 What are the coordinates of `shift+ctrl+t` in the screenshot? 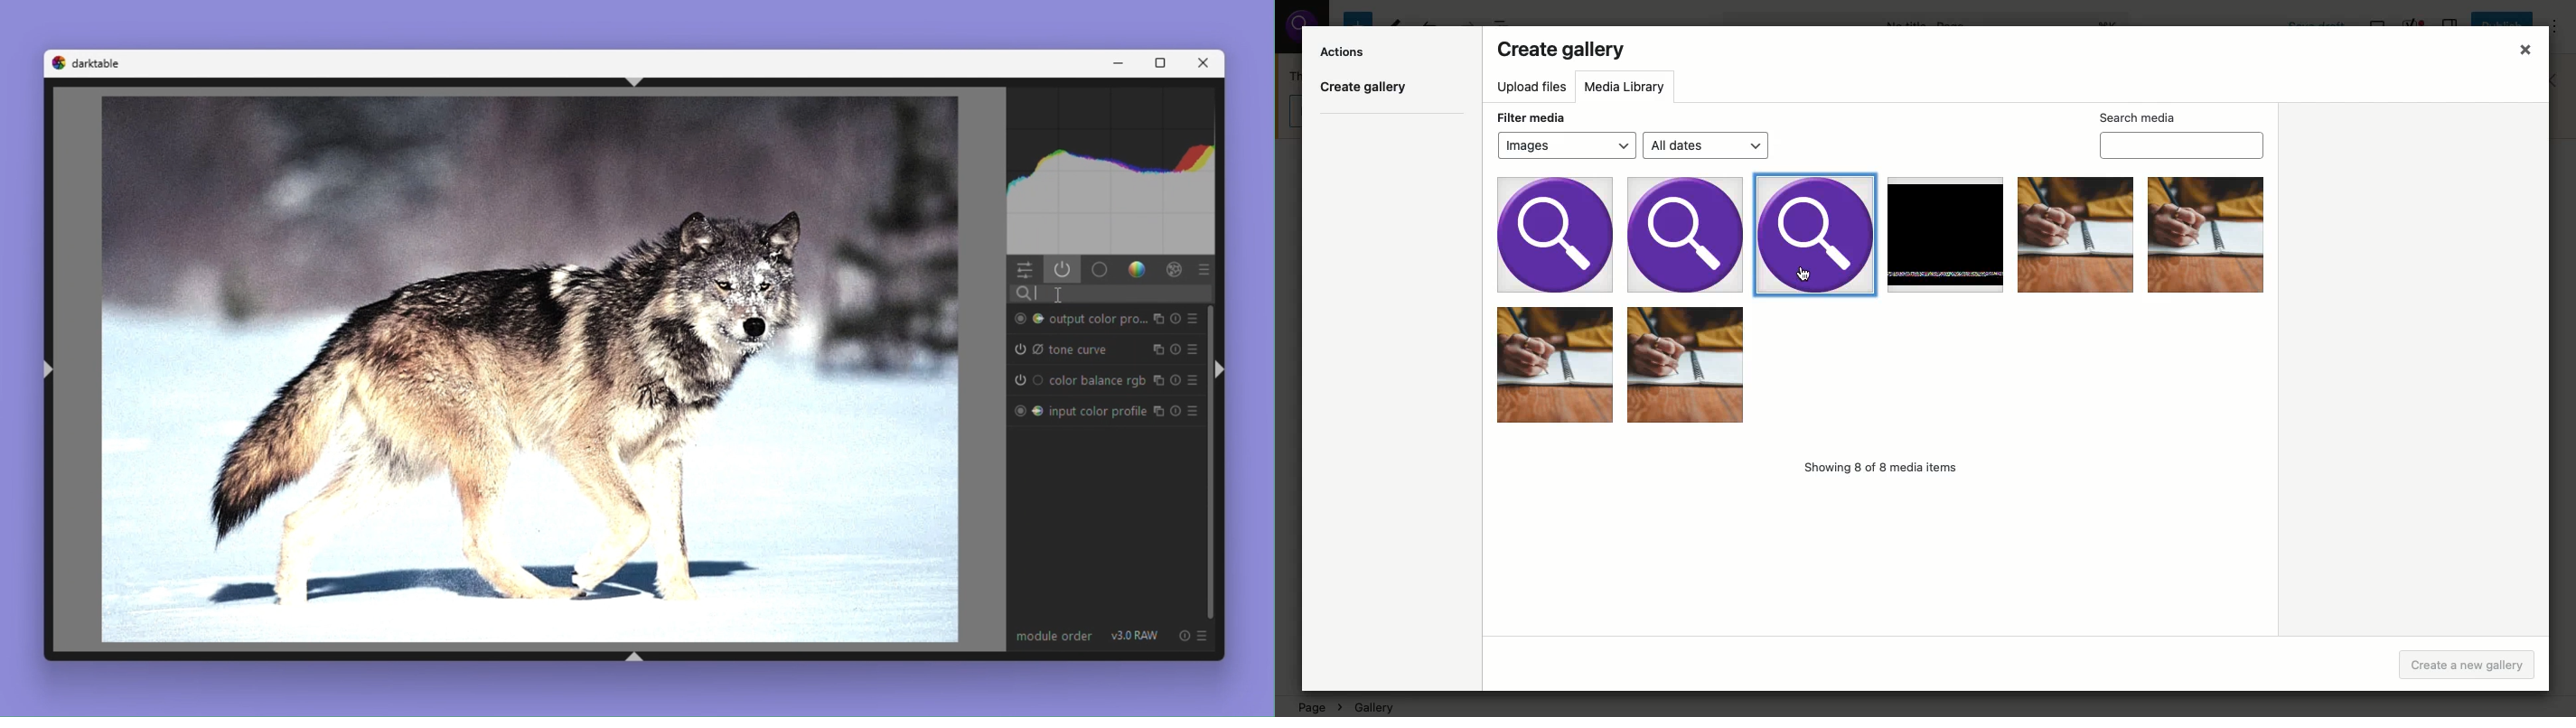 It's located at (643, 82).